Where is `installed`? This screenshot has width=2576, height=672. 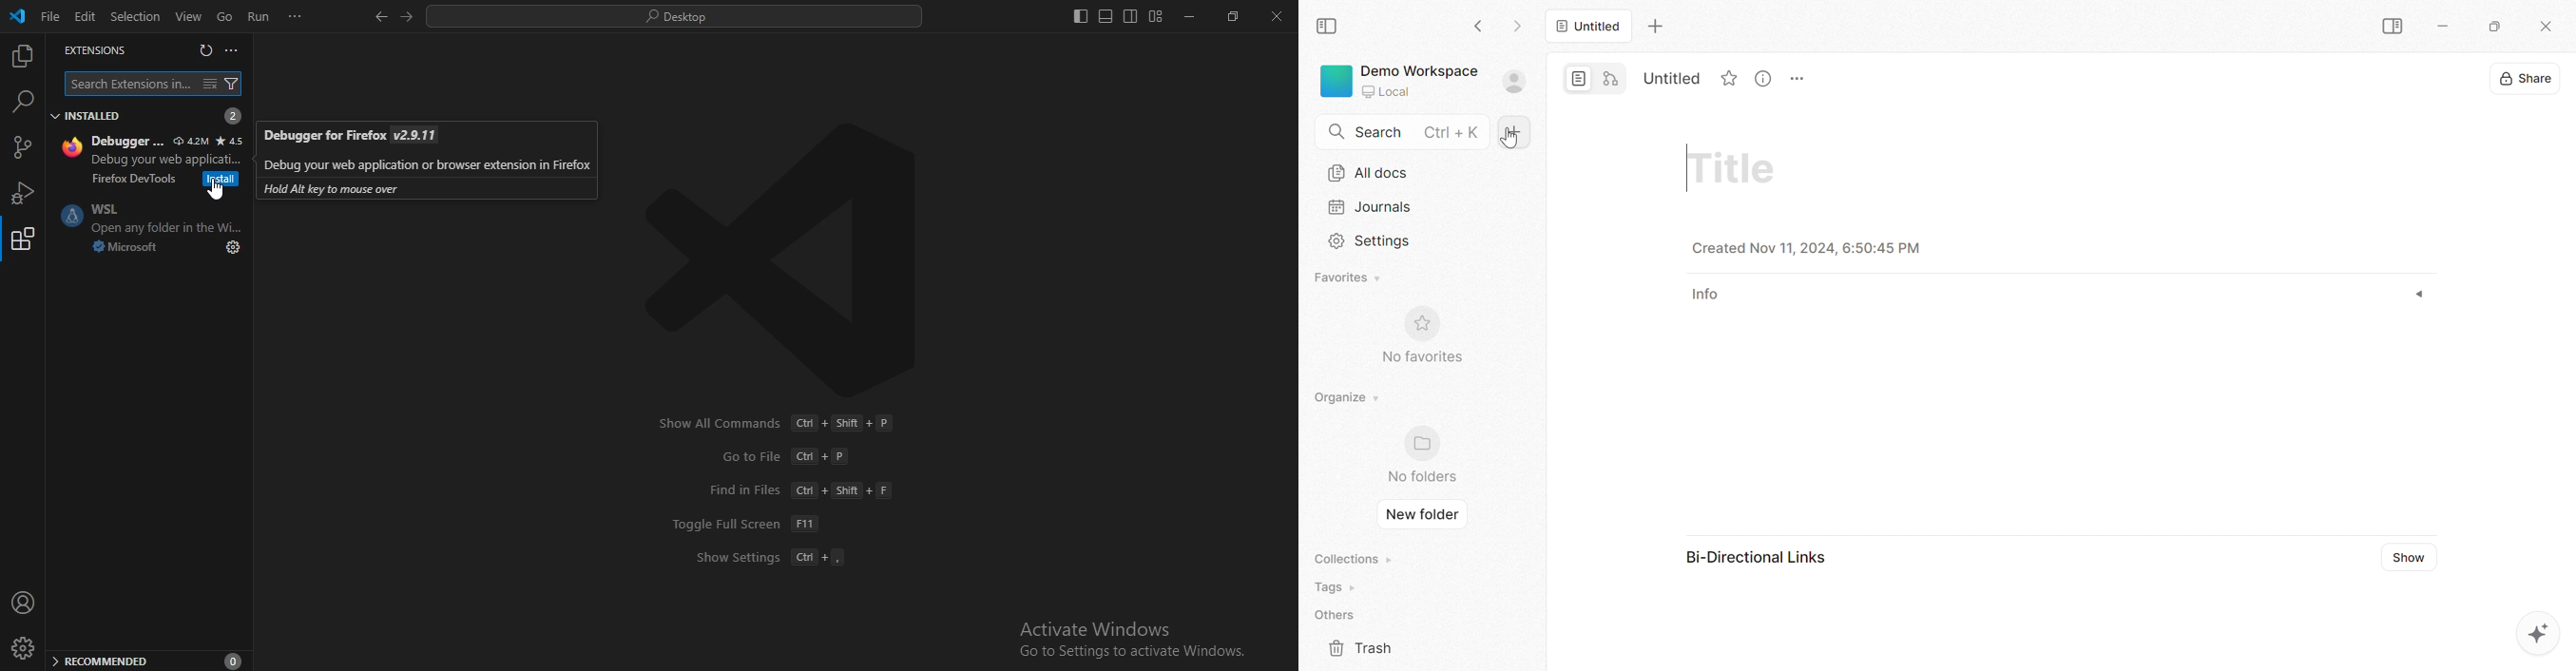
installed is located at coordinates (147, 115).